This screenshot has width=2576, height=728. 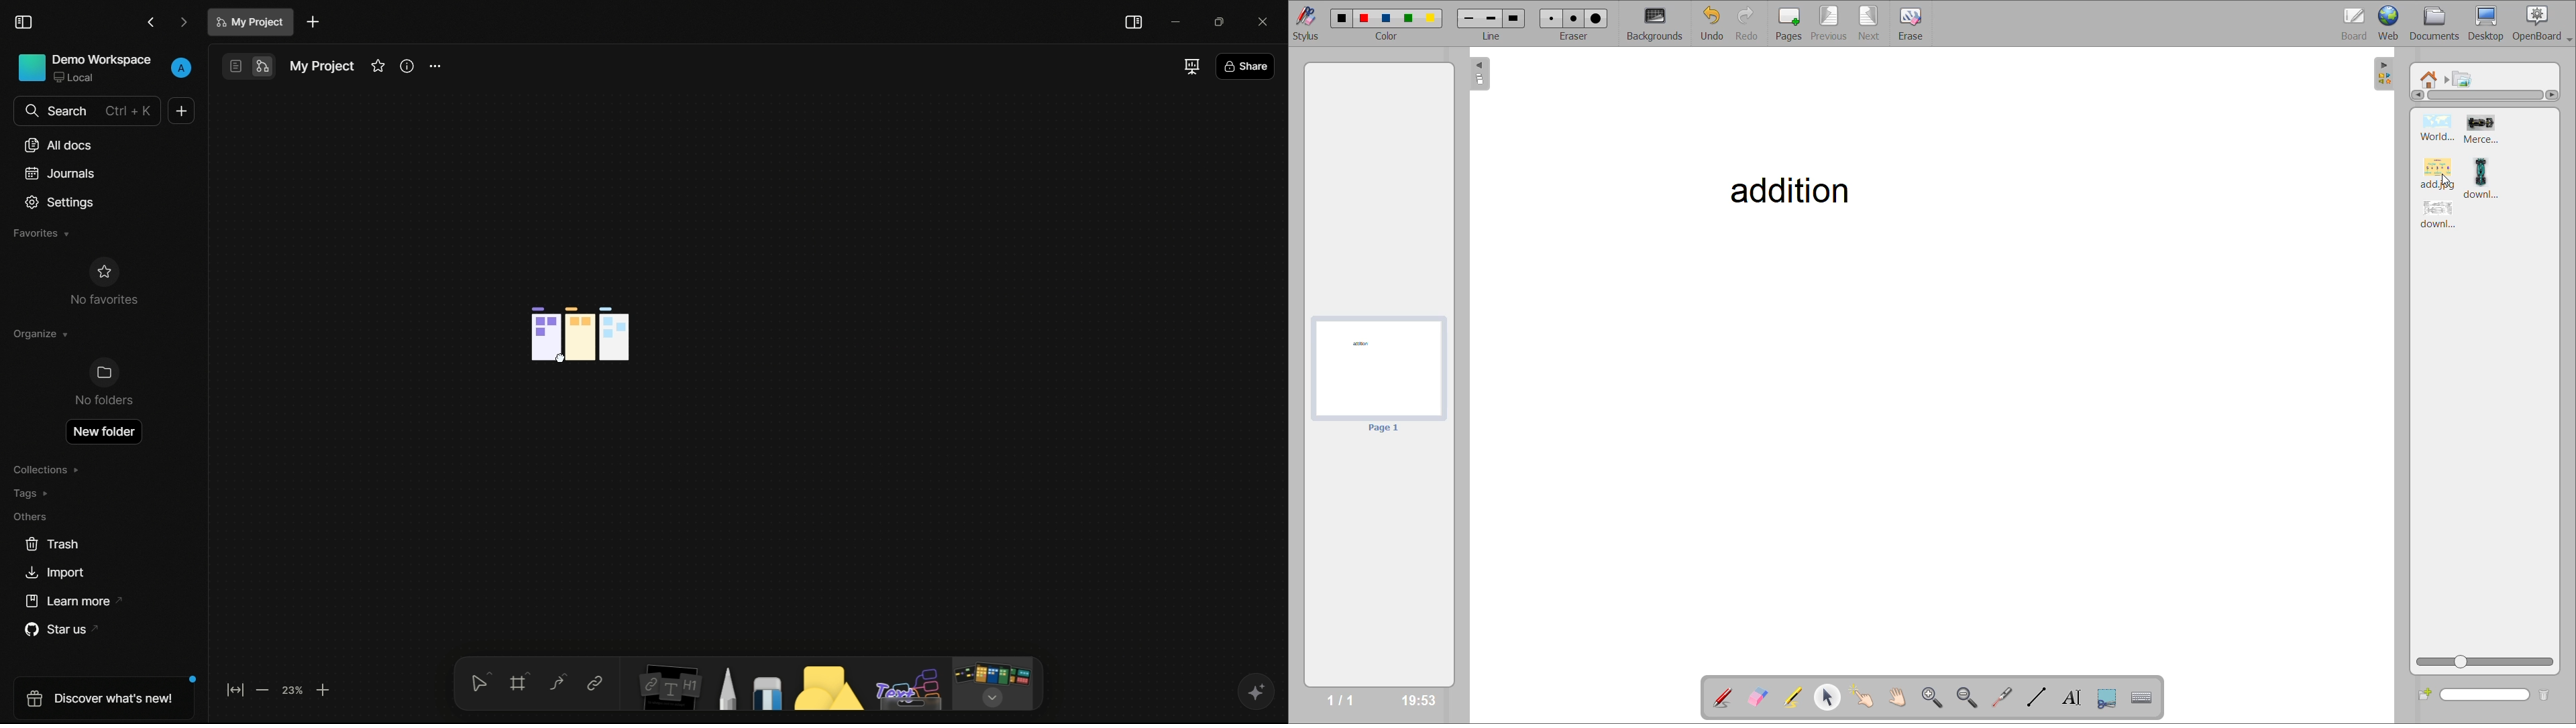 What do you see at coordinates (726, 688) in the screenshot?
I see `pencil and pen` at bounding box center [726, 688].